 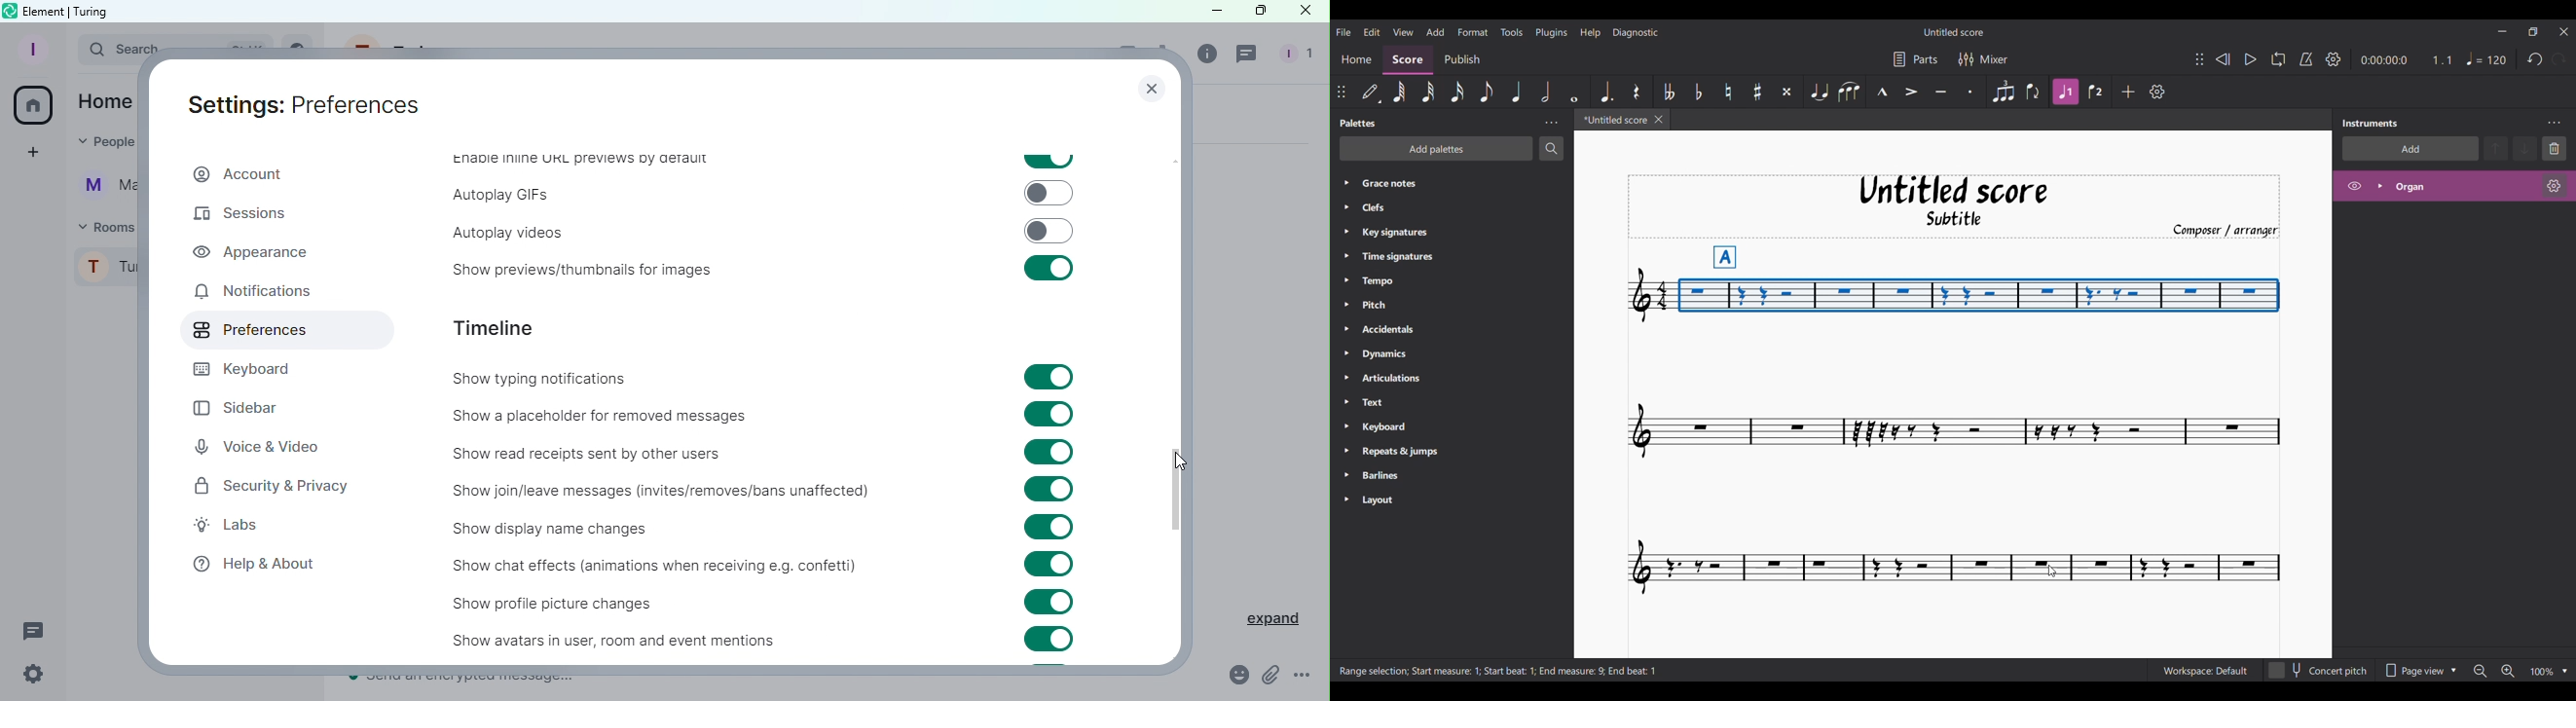 I want to click on Minimize, so click(x=2501, y=31).